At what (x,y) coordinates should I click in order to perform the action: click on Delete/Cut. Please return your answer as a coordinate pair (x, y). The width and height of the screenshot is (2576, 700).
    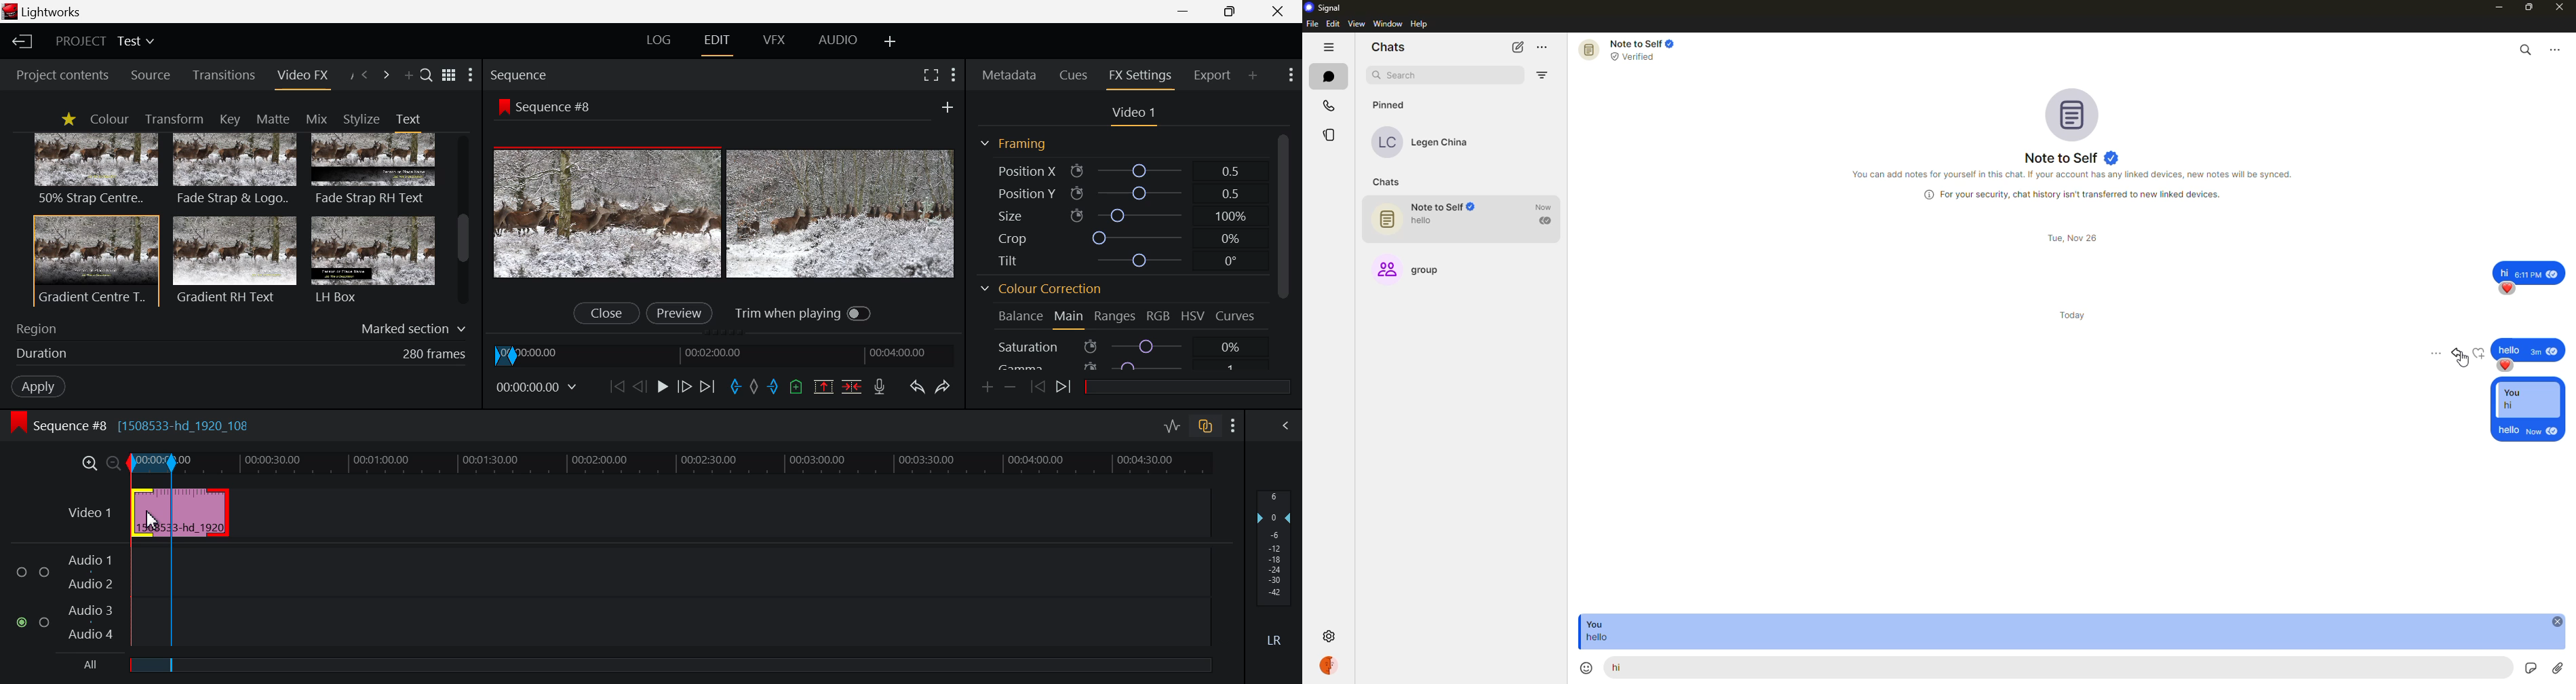
    Looking at the image, I should click on (852, 388).